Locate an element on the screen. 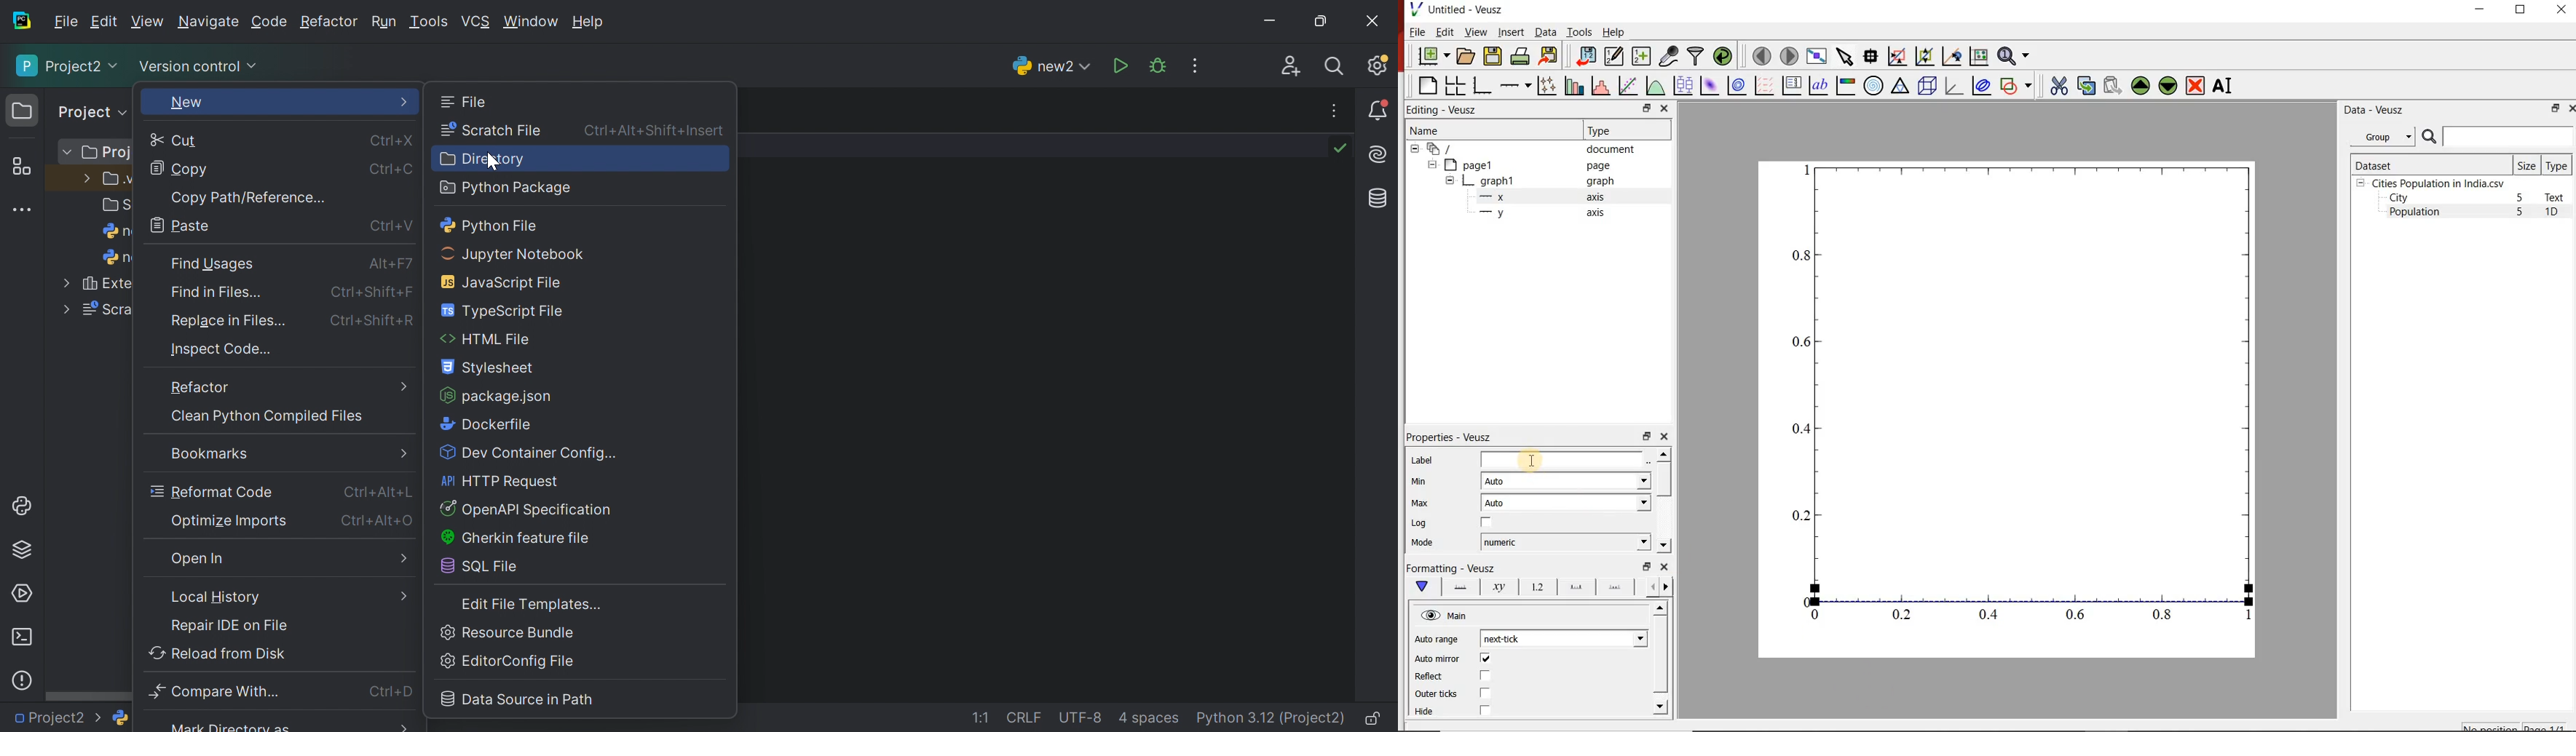 Image resolution: width=2576 pixels, height=756 pixels. Untitled-Veusz is located at coordinates (1458, 11).